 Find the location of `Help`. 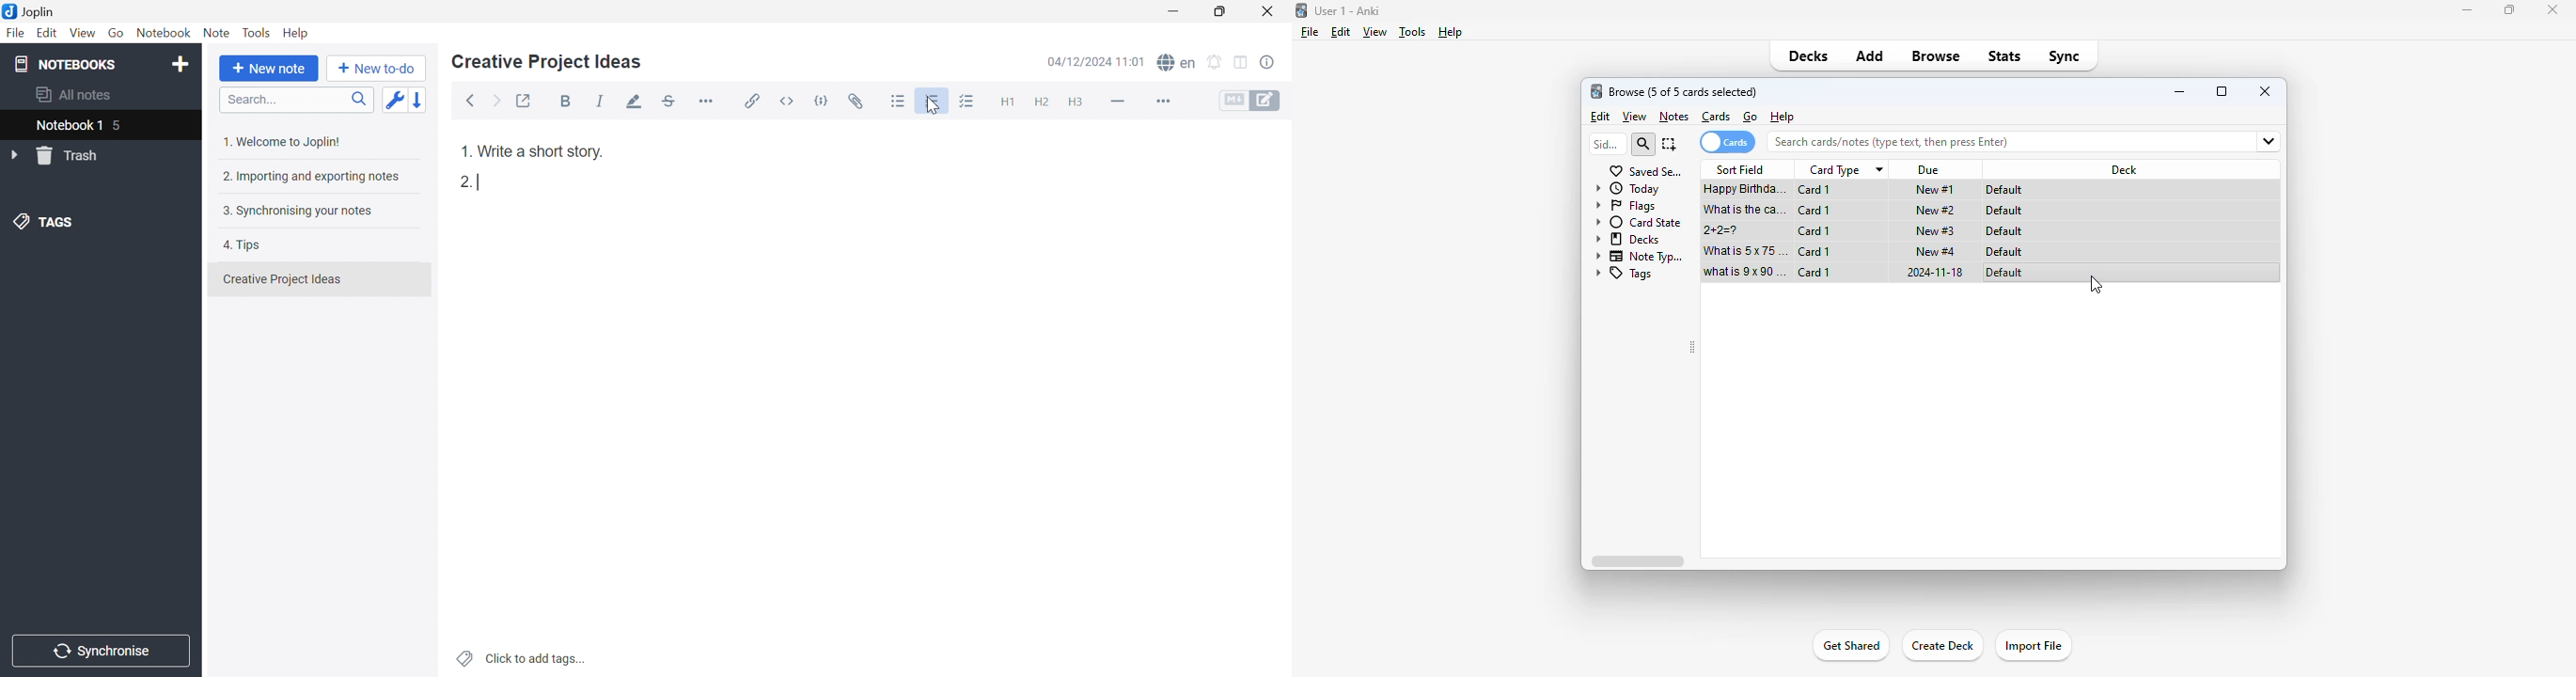

Help is located at coordinates (297, 32).